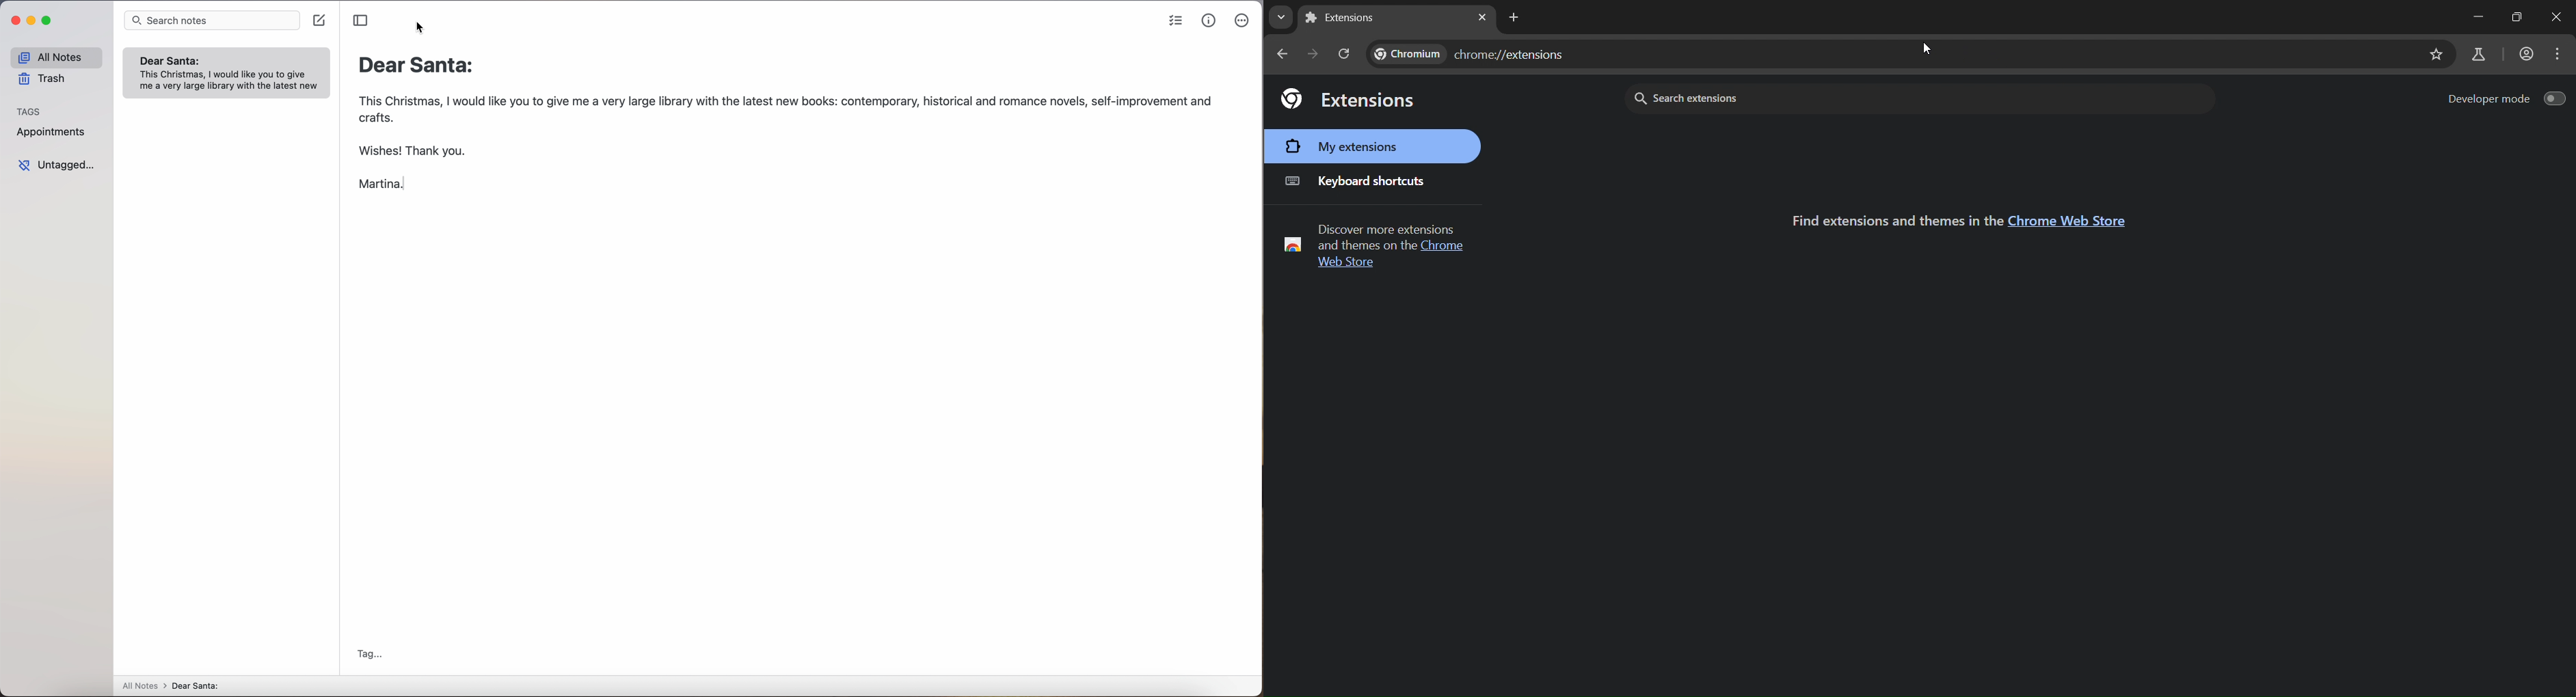  I want to click on tags, so click(33, 111).